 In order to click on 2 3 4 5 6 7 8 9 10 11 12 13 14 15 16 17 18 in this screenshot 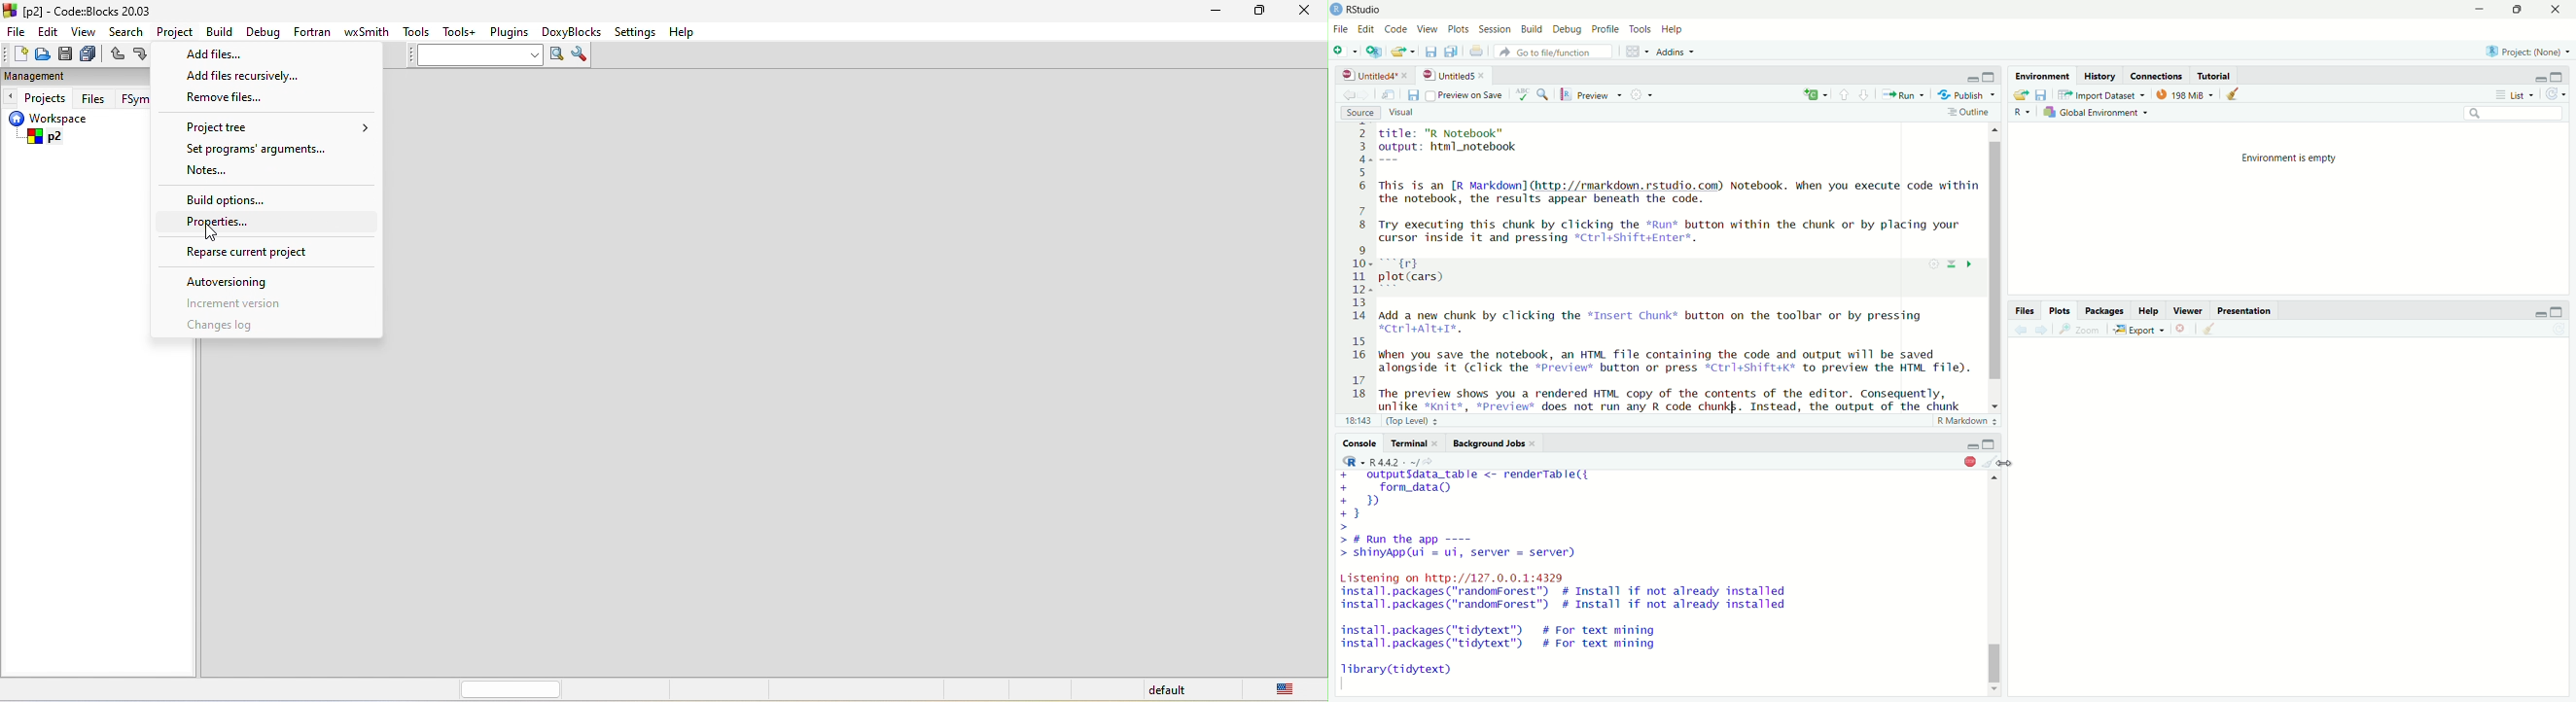, I will do `click(1356, 266)`.